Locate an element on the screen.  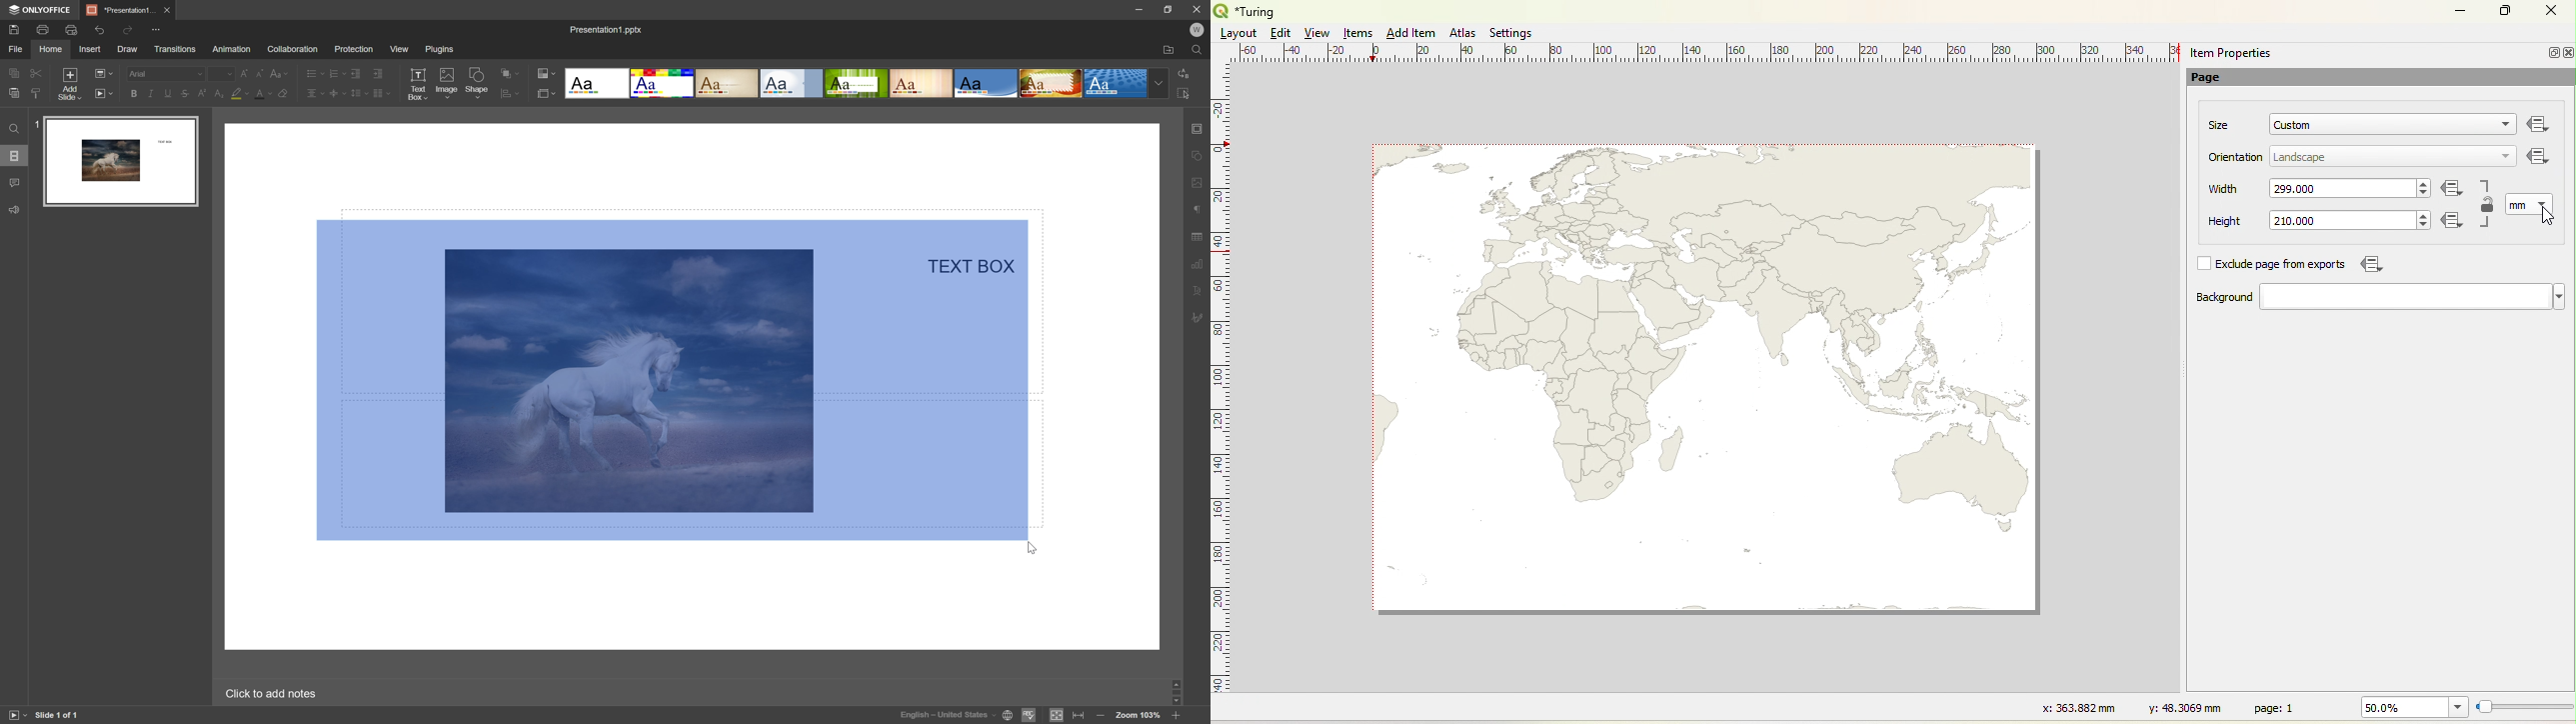
Icon is located at coordinates (2453, 190).